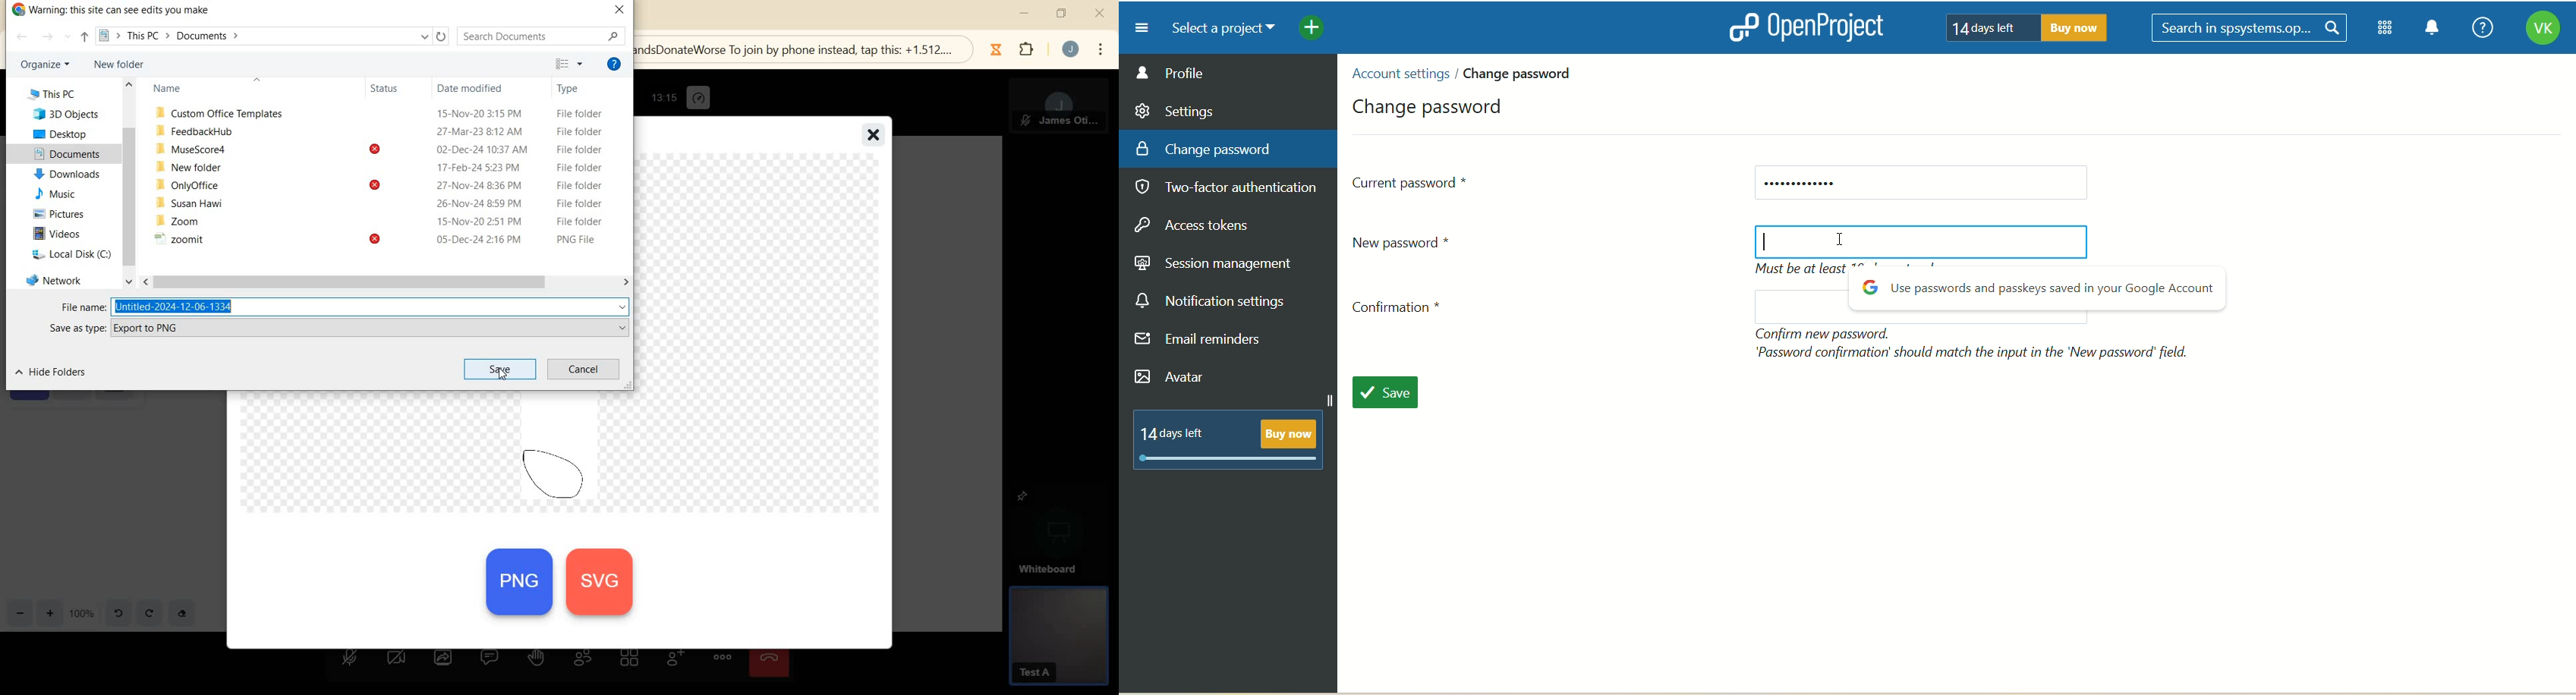 The image size is (2576, 700). I want to click on Date modified, so click(475, 87).